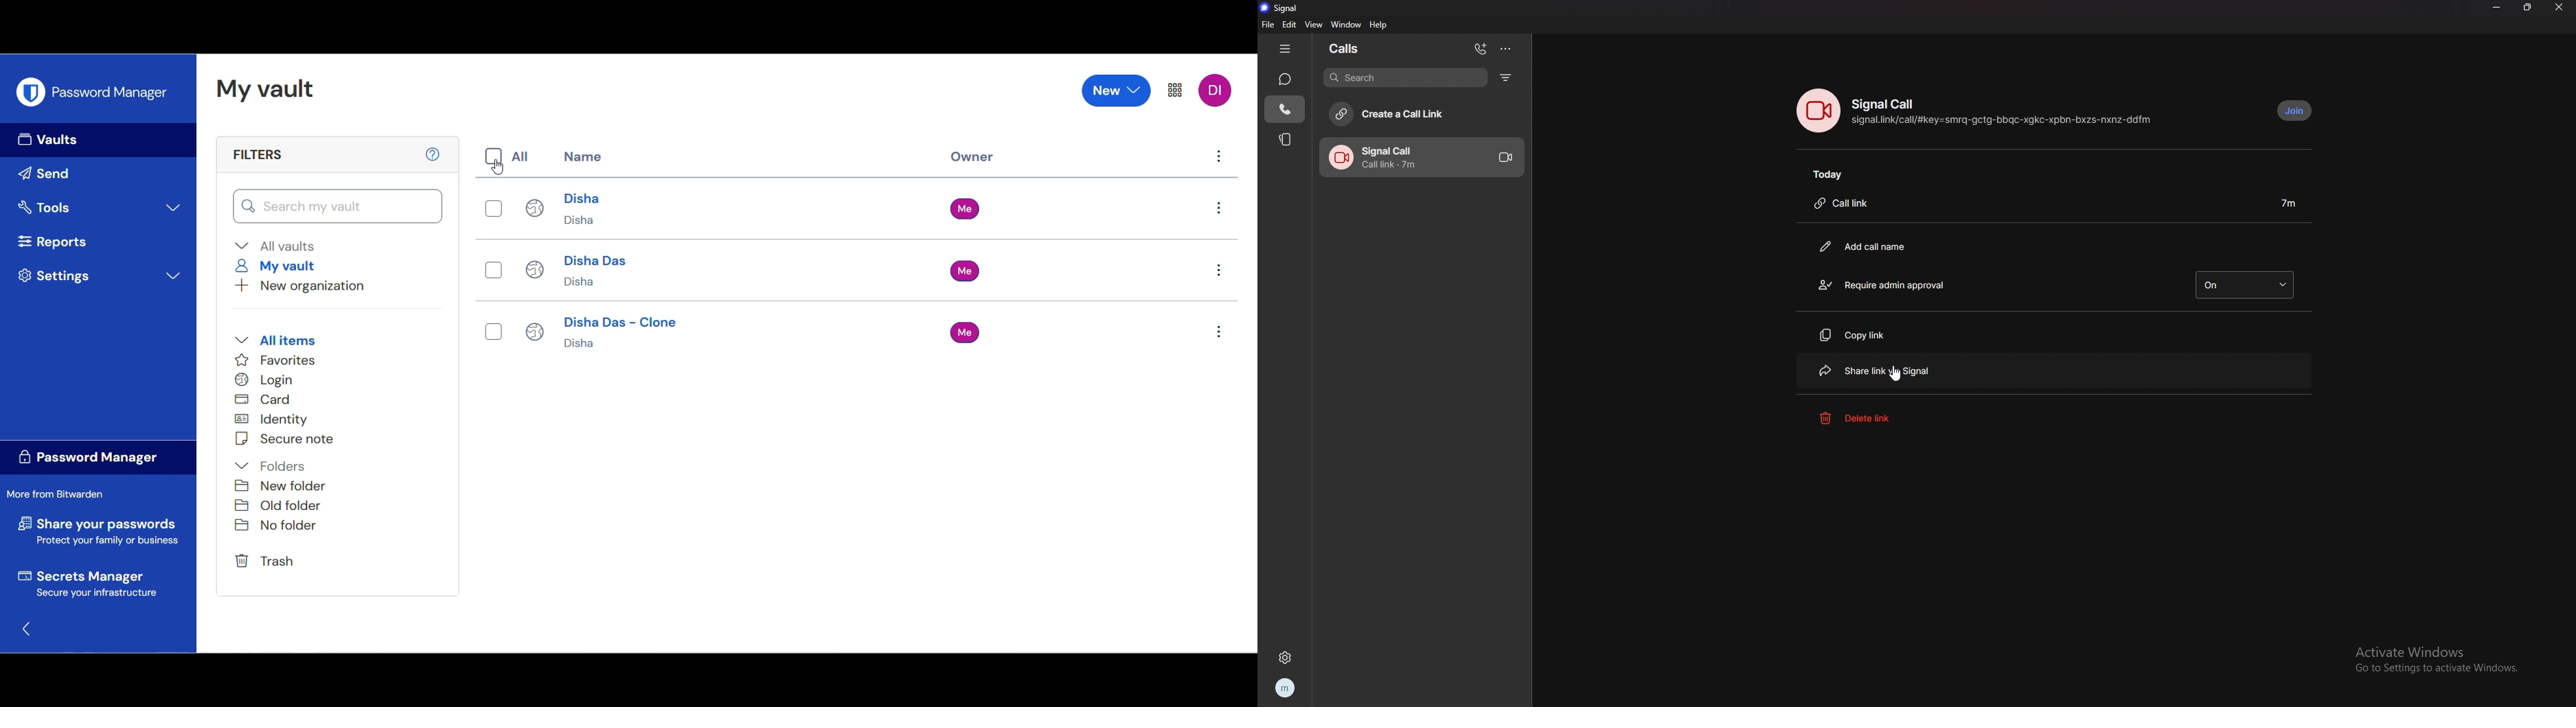  I want to click on close, so click(2559, 8).